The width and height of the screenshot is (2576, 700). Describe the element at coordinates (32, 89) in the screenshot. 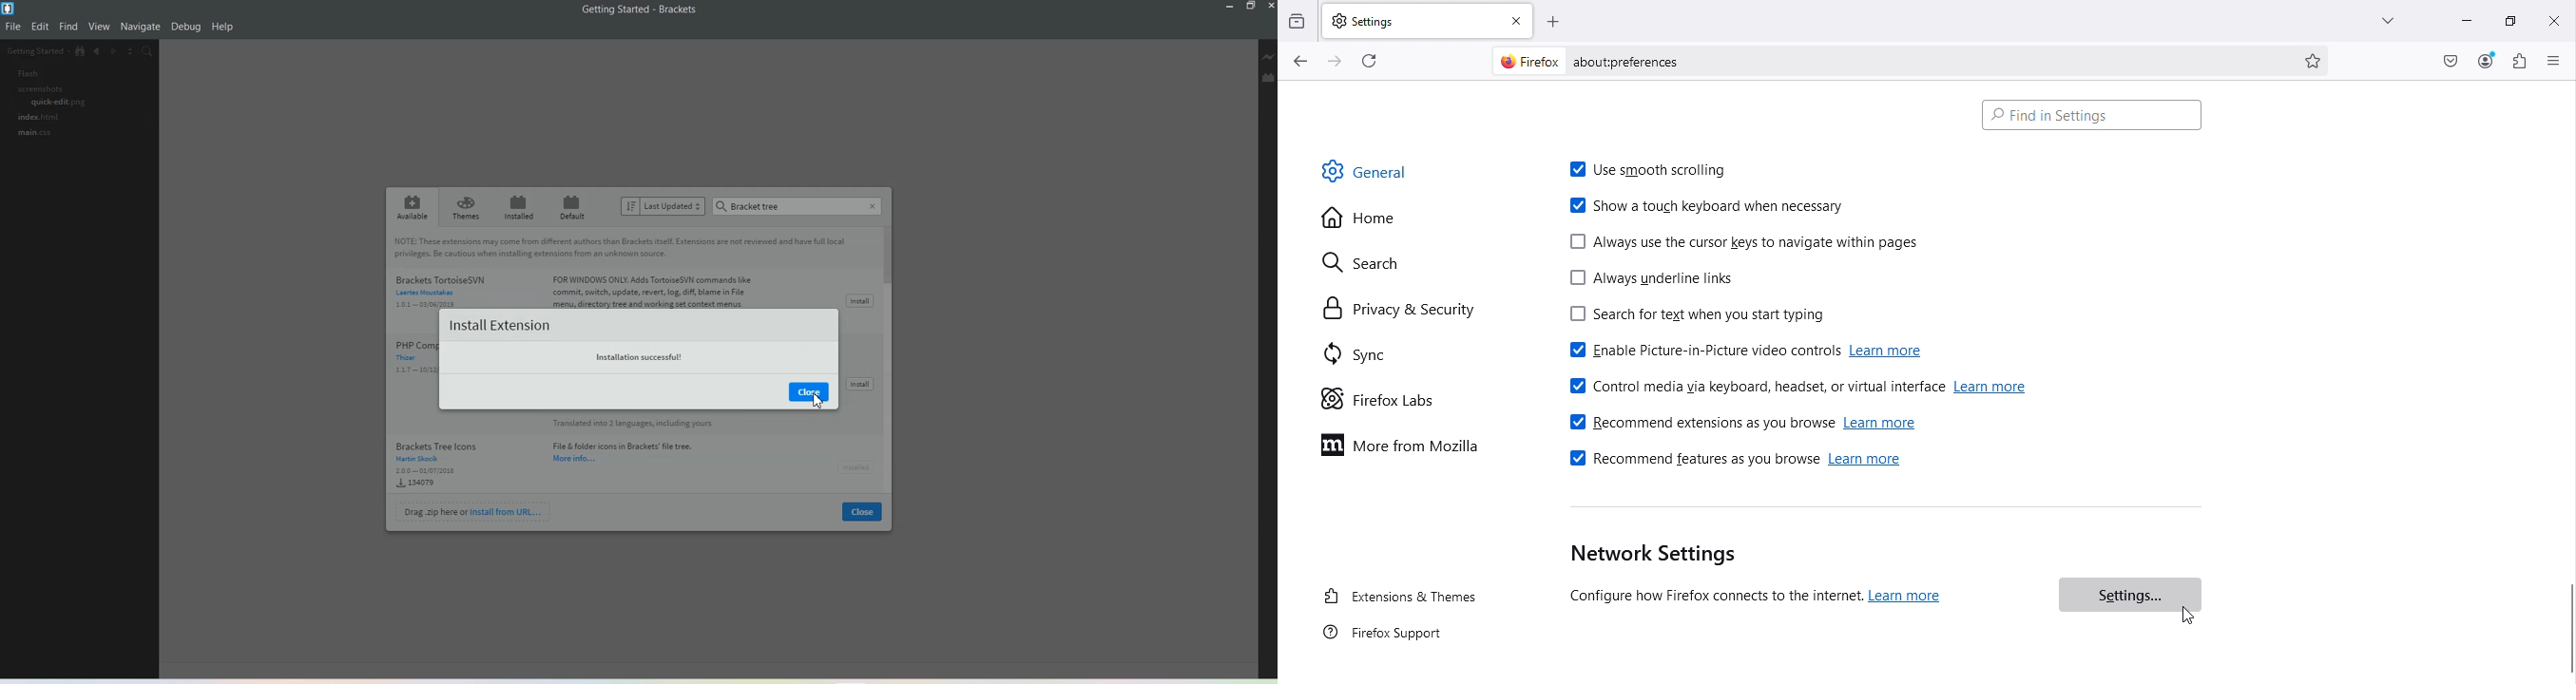

I see `screenshots` at that location.